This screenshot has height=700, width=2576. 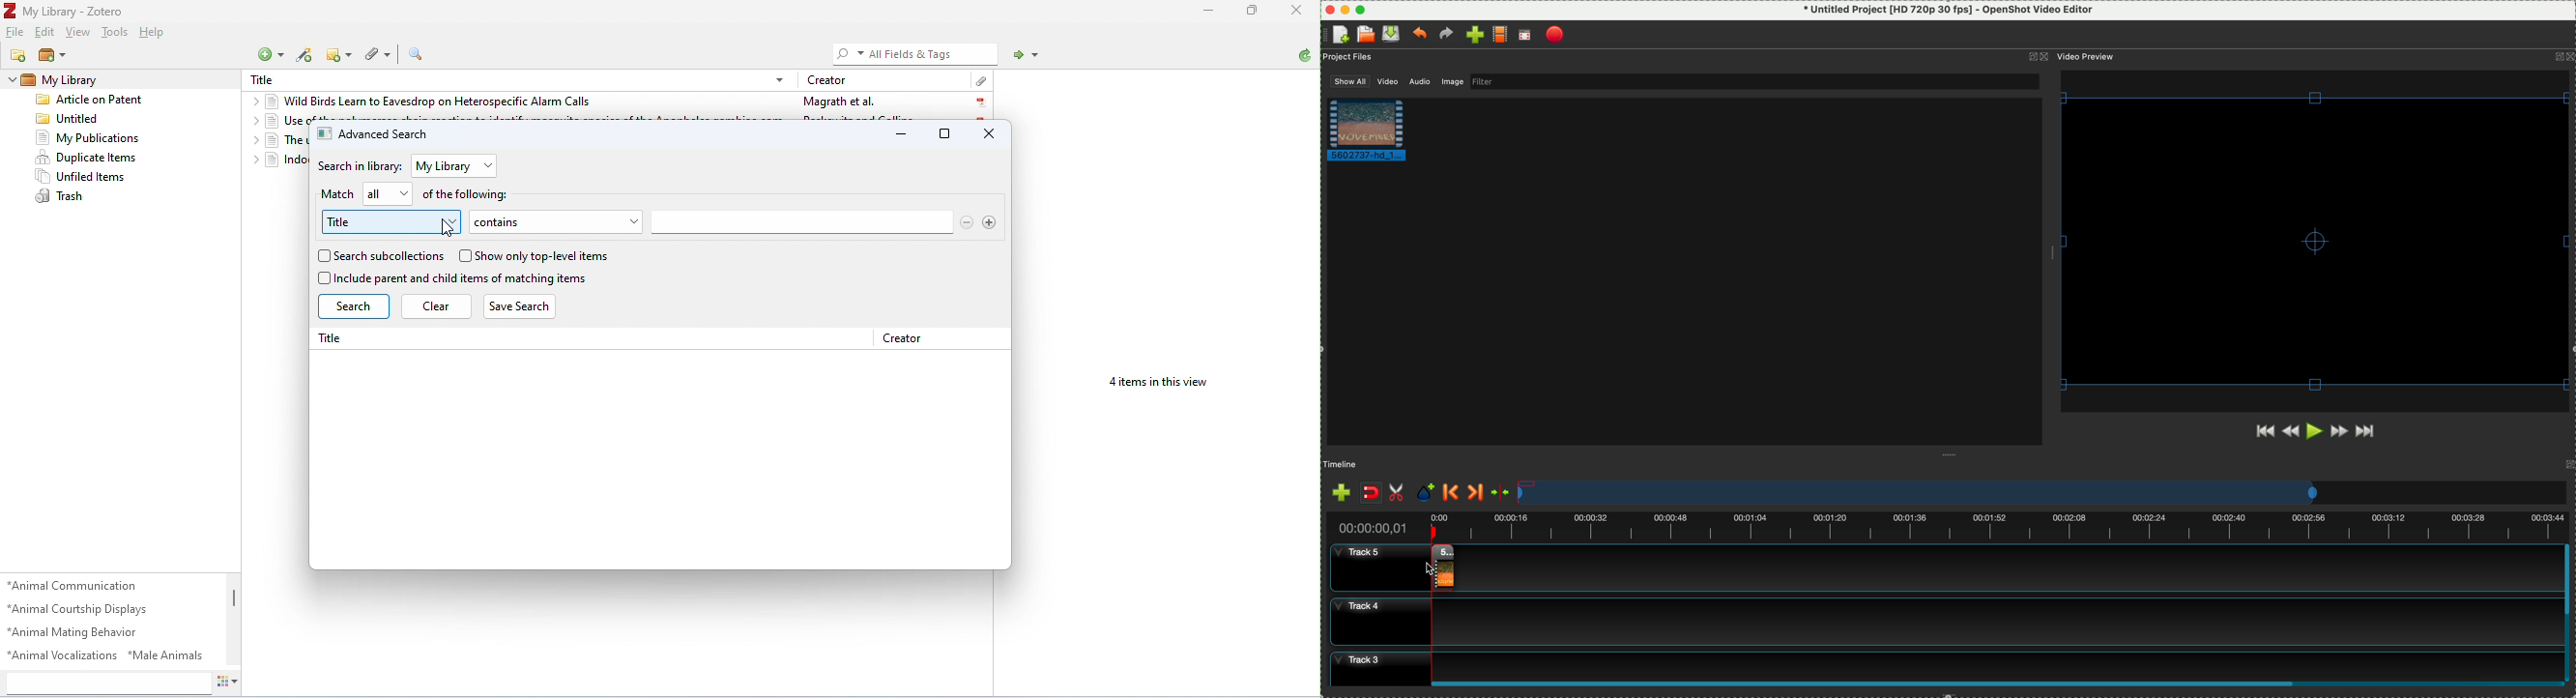 What do you see at coordinates (1500, 35) in the screenshot?
I see `choose profile` at bounding box center [1500, 35].